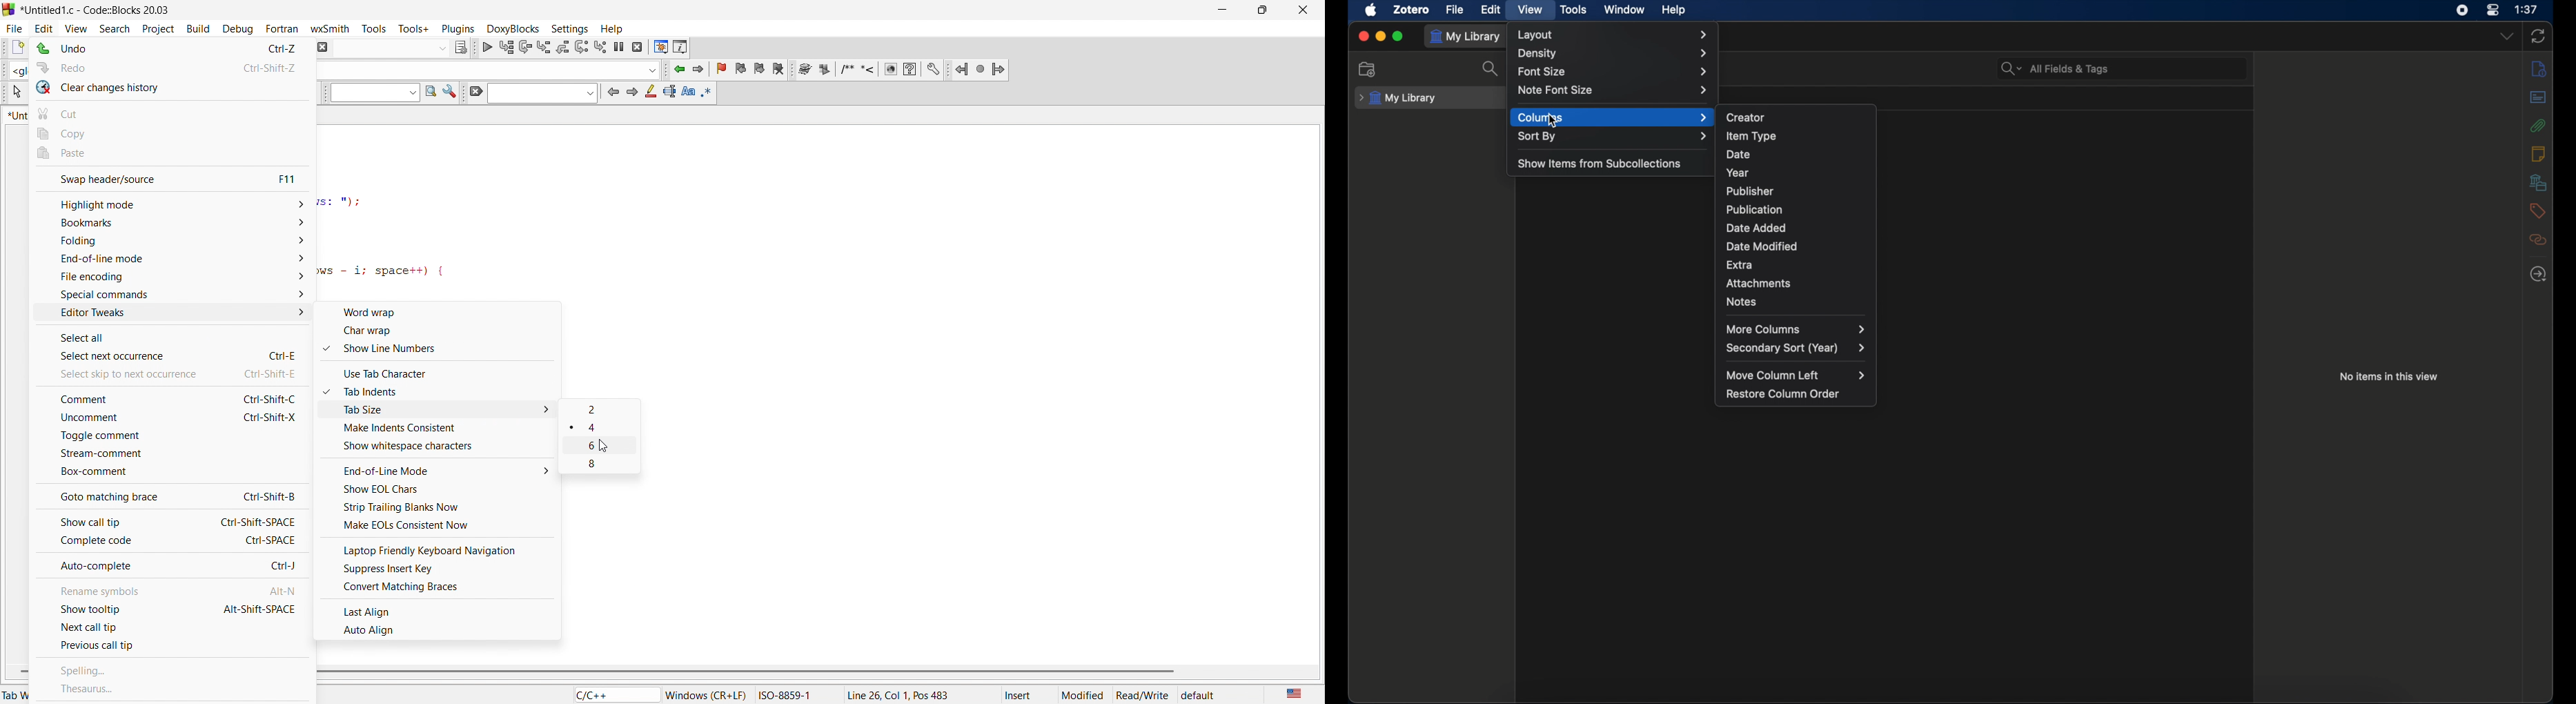 Image resolution: width=2576 pixels, height=728 pixels. What do you see at coordinates (444, 430) in the screenshot?
I see `make indents consistent` at bounding box center [444, 430].